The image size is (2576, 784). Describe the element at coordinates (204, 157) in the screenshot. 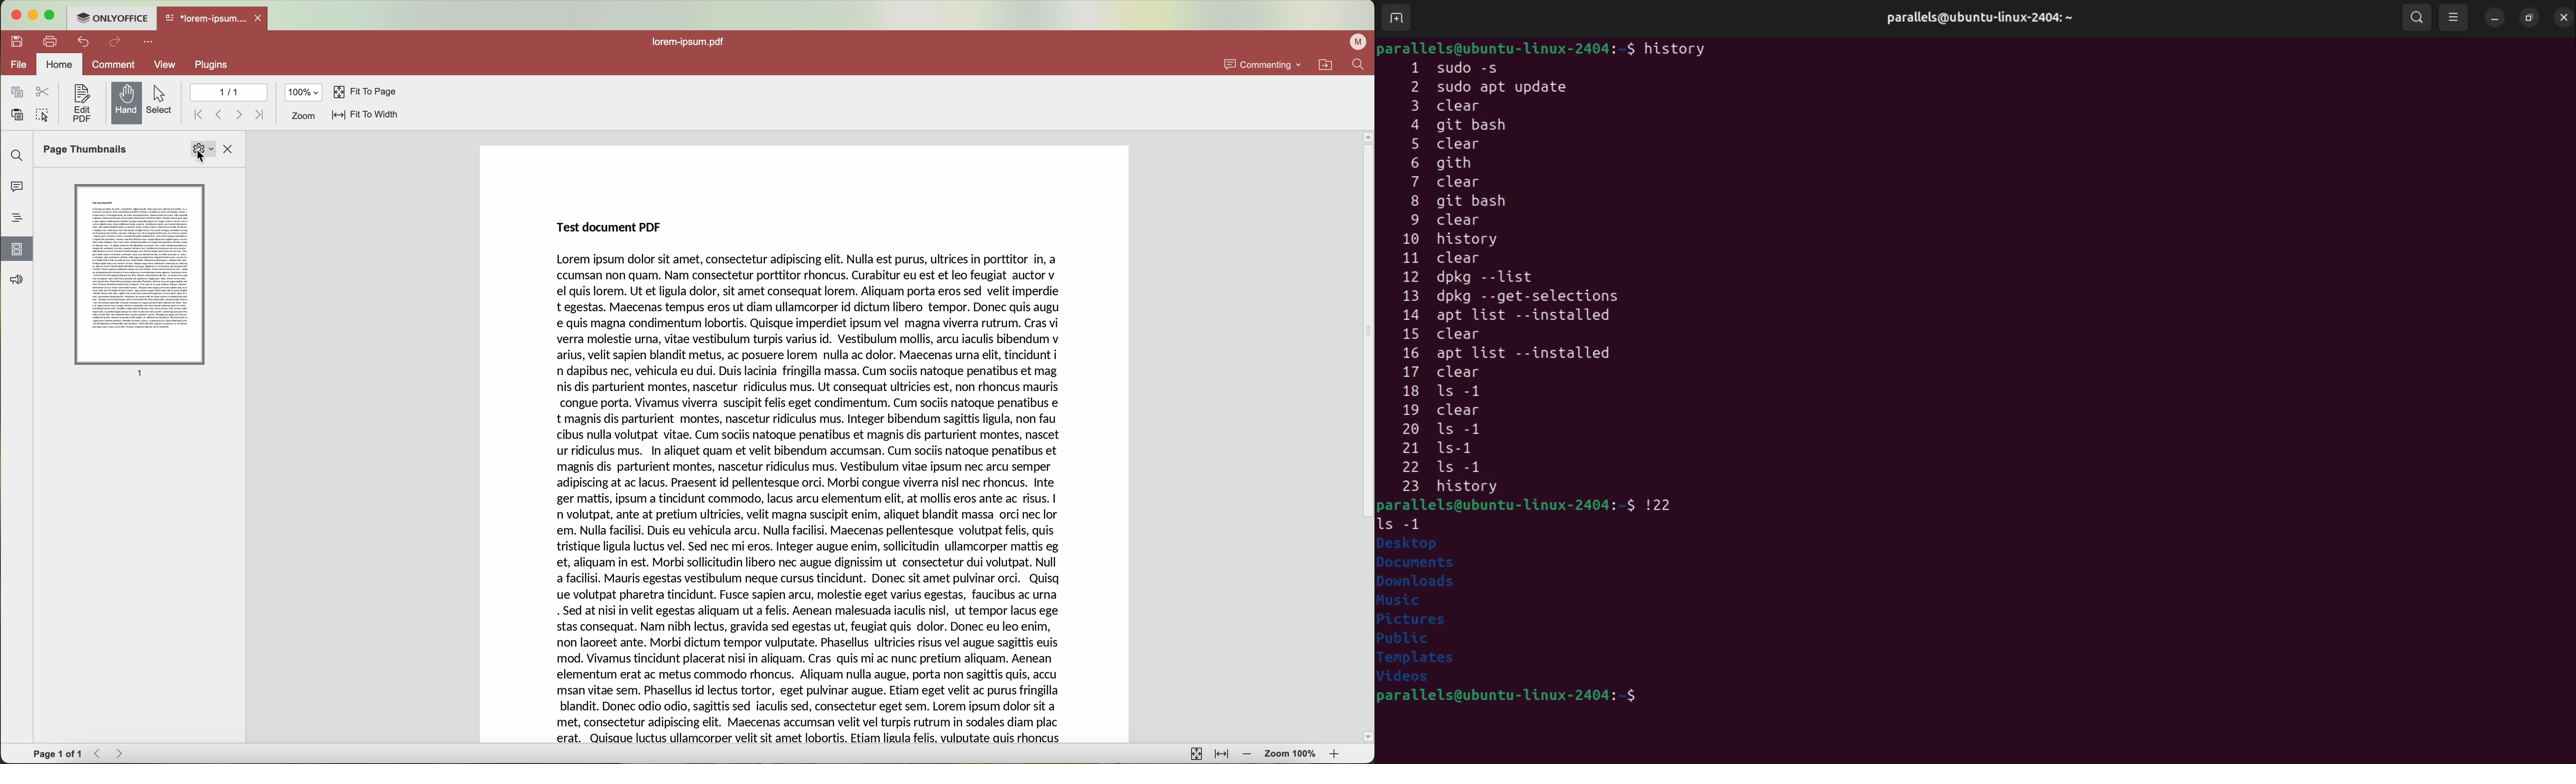

I see `select` at that location.